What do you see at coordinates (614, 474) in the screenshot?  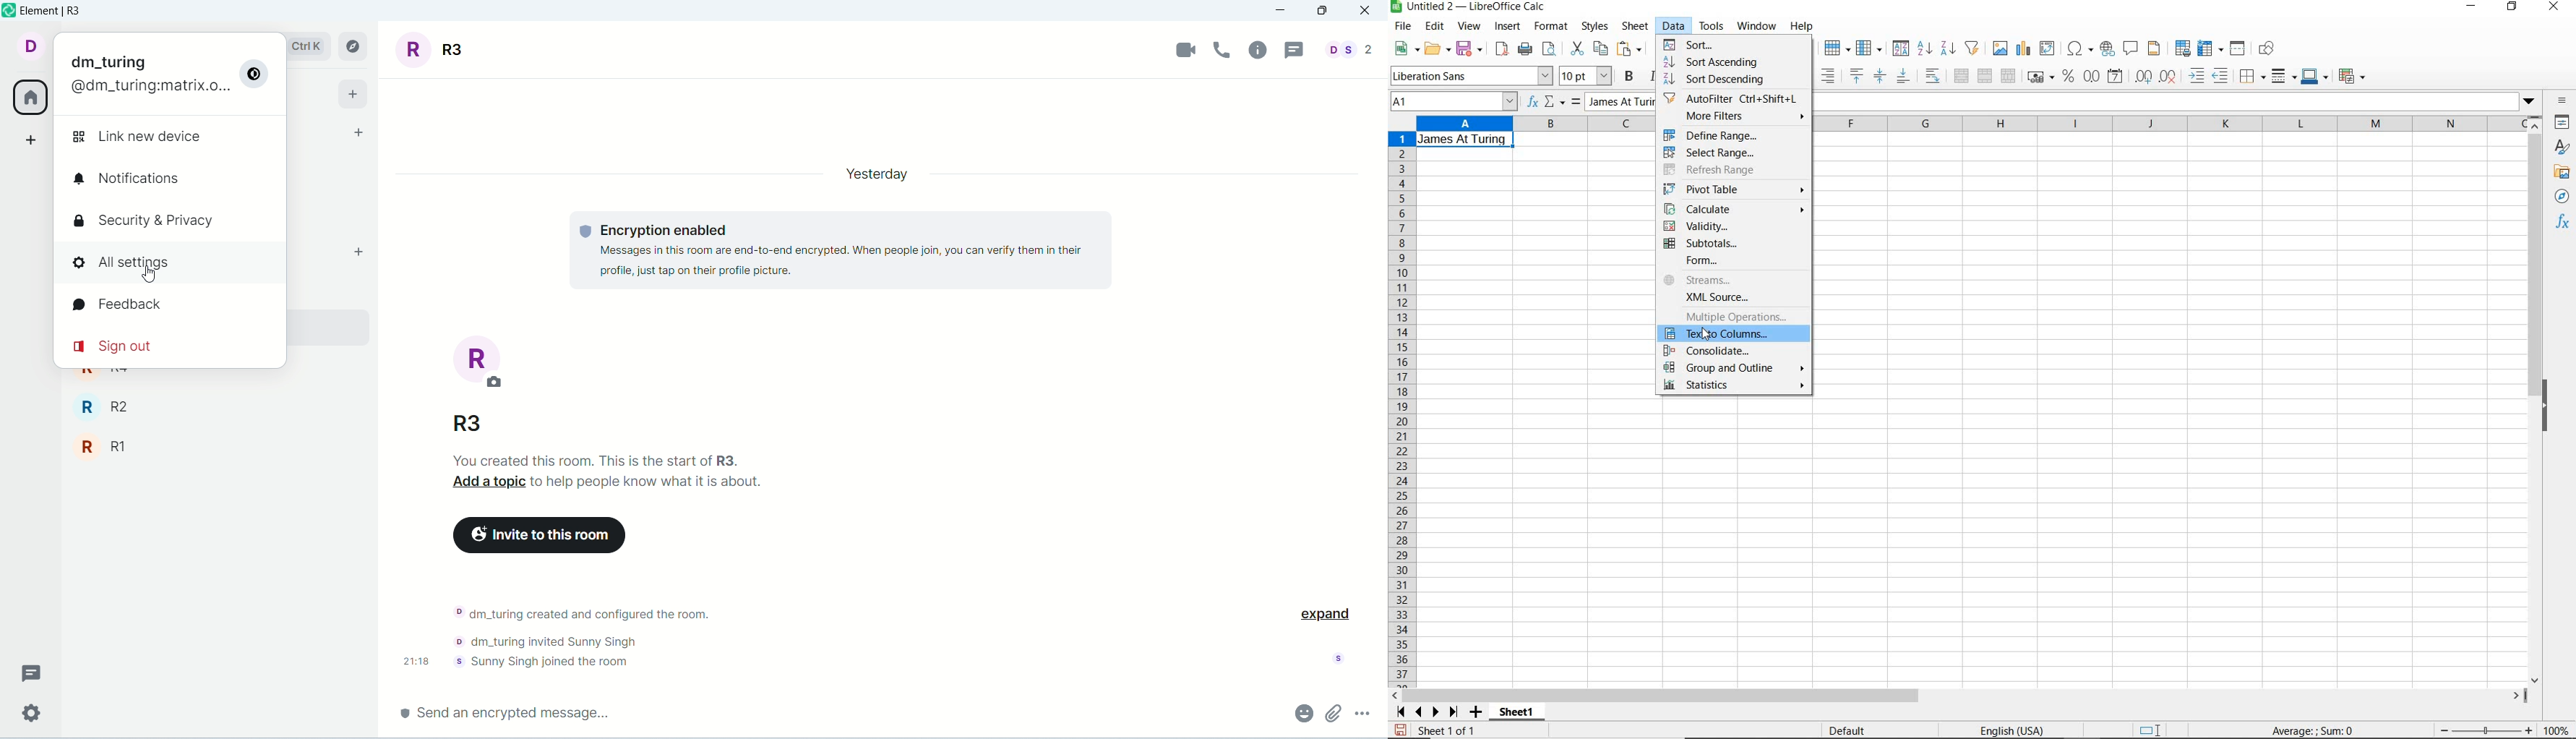 I see `text` at bounding box center [614, 474].